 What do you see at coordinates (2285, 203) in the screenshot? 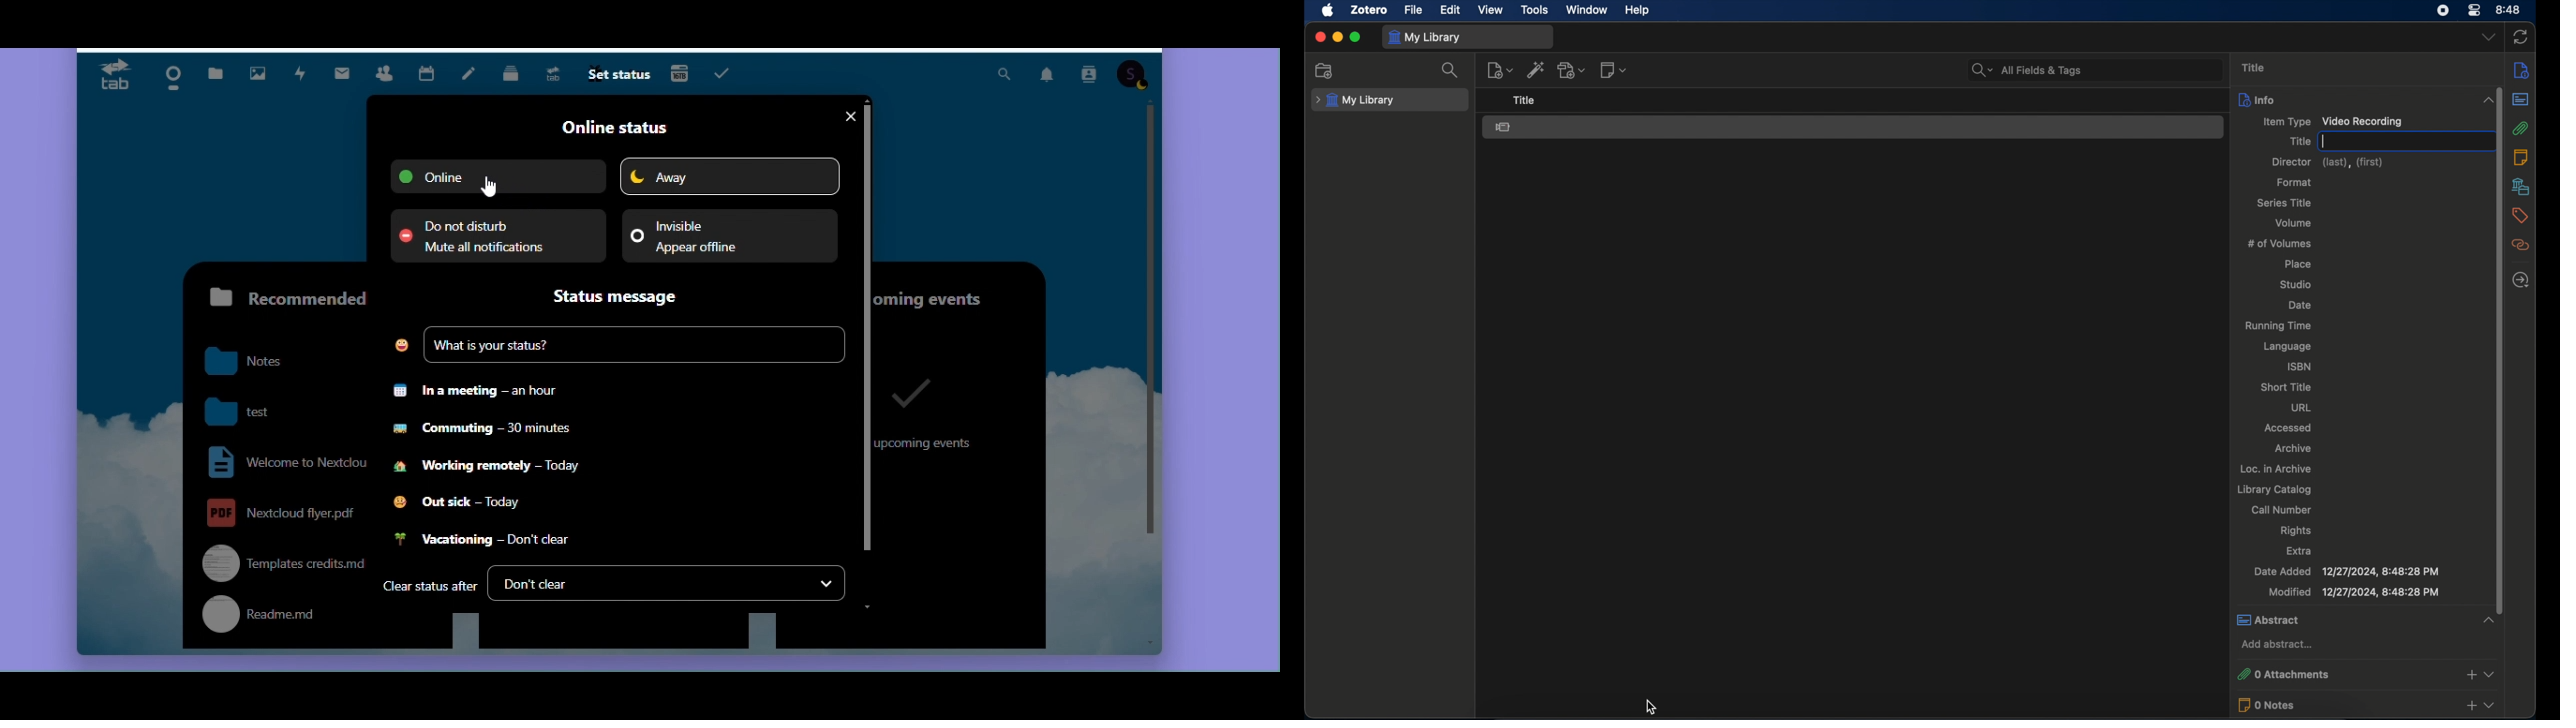
I see `series title` at bounding box center [2285, 203].